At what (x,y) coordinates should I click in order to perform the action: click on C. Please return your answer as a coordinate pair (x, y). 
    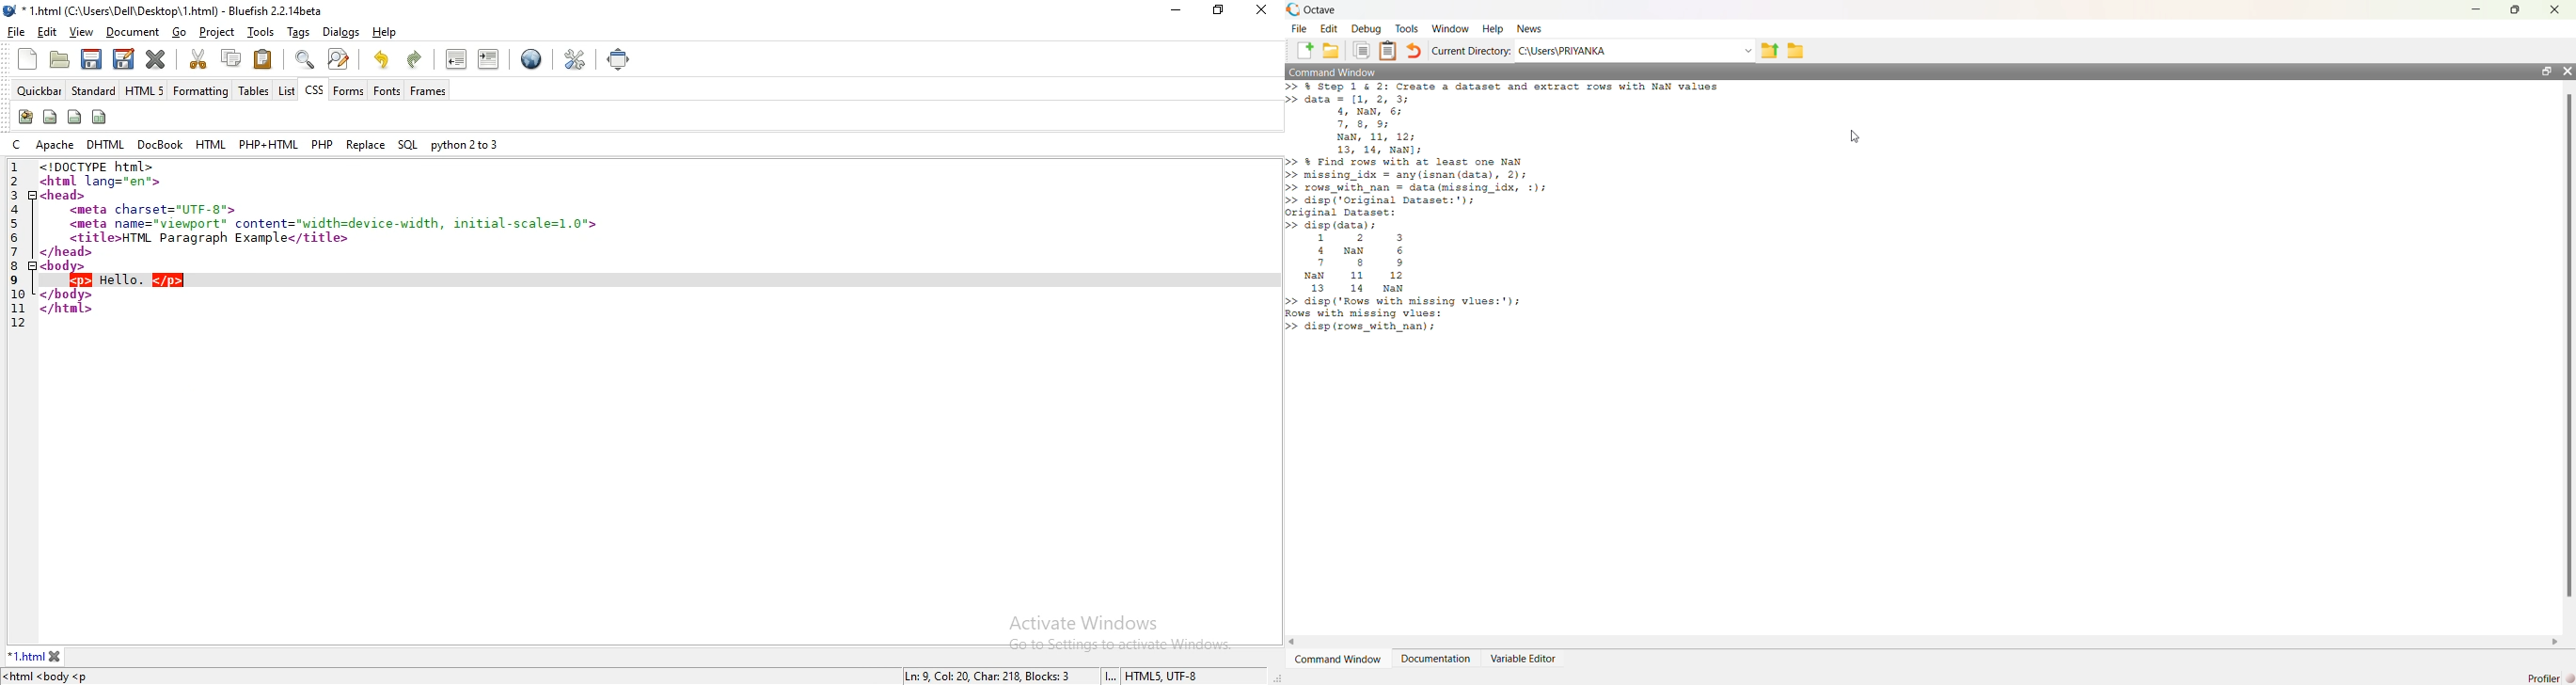
    Looking at the image, I should click on (17, 145).